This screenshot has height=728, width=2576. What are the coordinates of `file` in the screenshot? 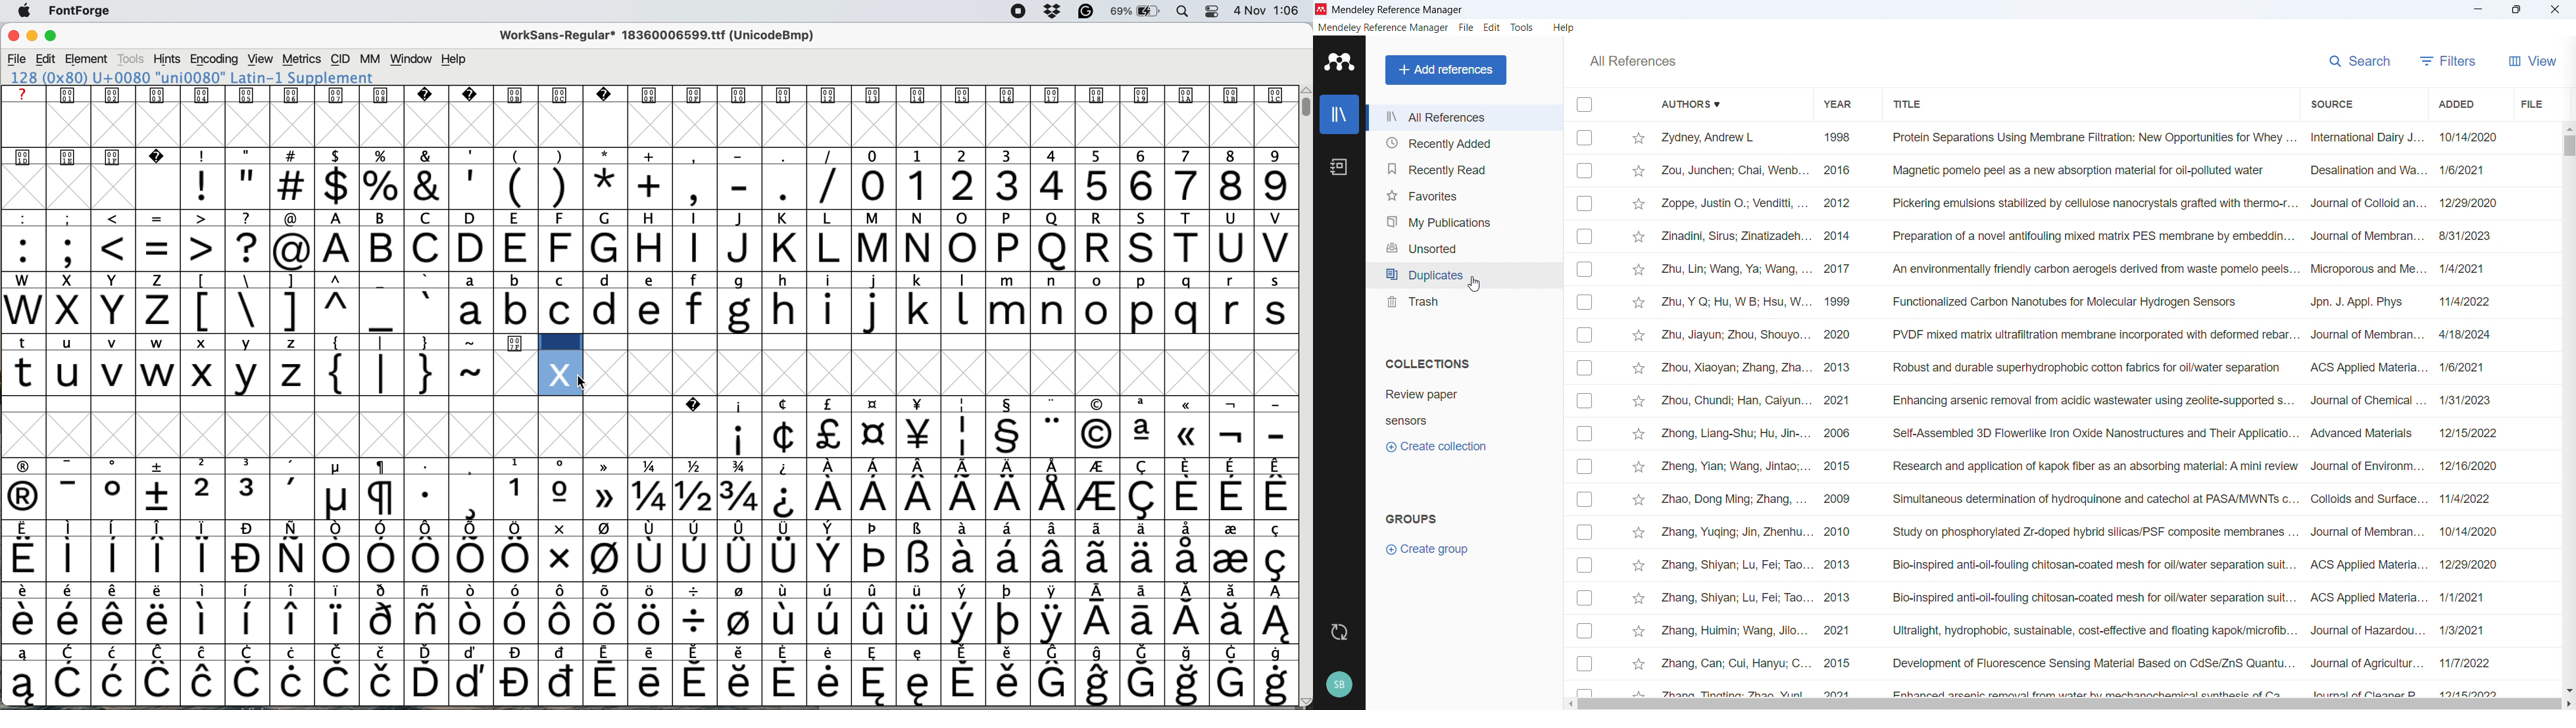 It's located at (16, 58).